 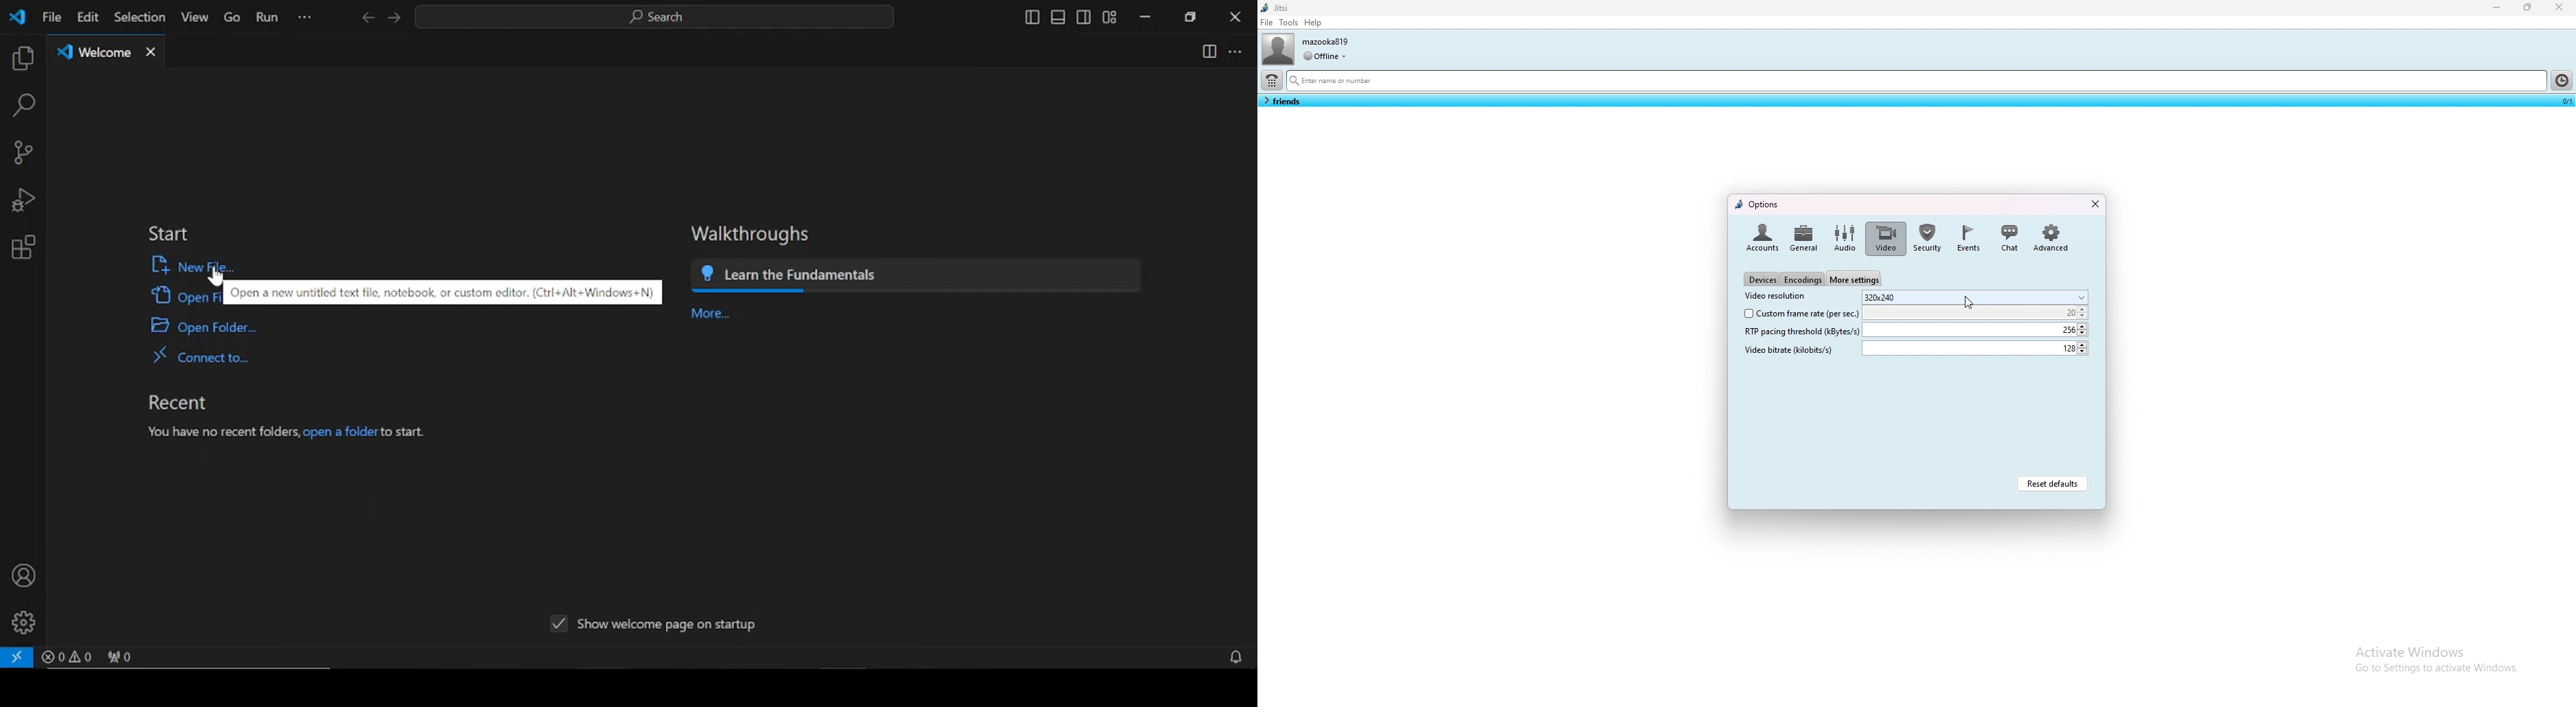 What do you see at coordinates (1030, 18) in the screenshot?
I see `toggle primary sidebar` at bounding box center [1030, 18].